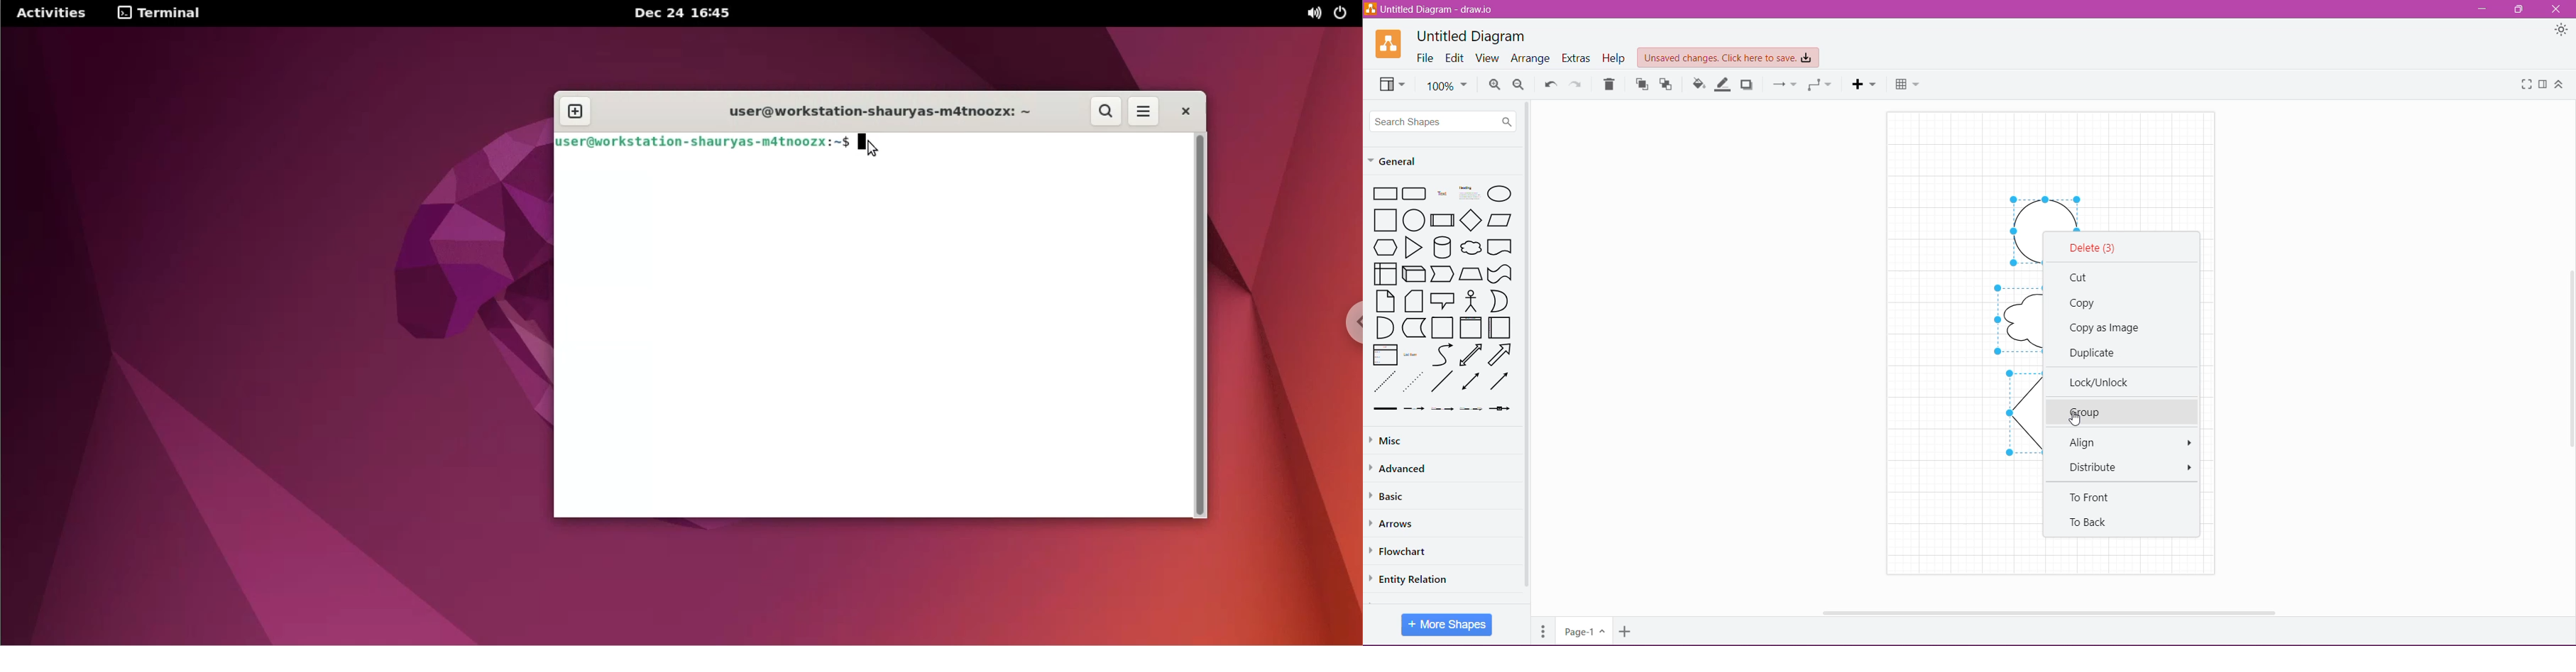 The width and height of the screenshot is (2576, 672). What do you see at coordinates (1443, 299) in the screenshot?
I see `Available shapes in General` at bounding box center [1443, 299].